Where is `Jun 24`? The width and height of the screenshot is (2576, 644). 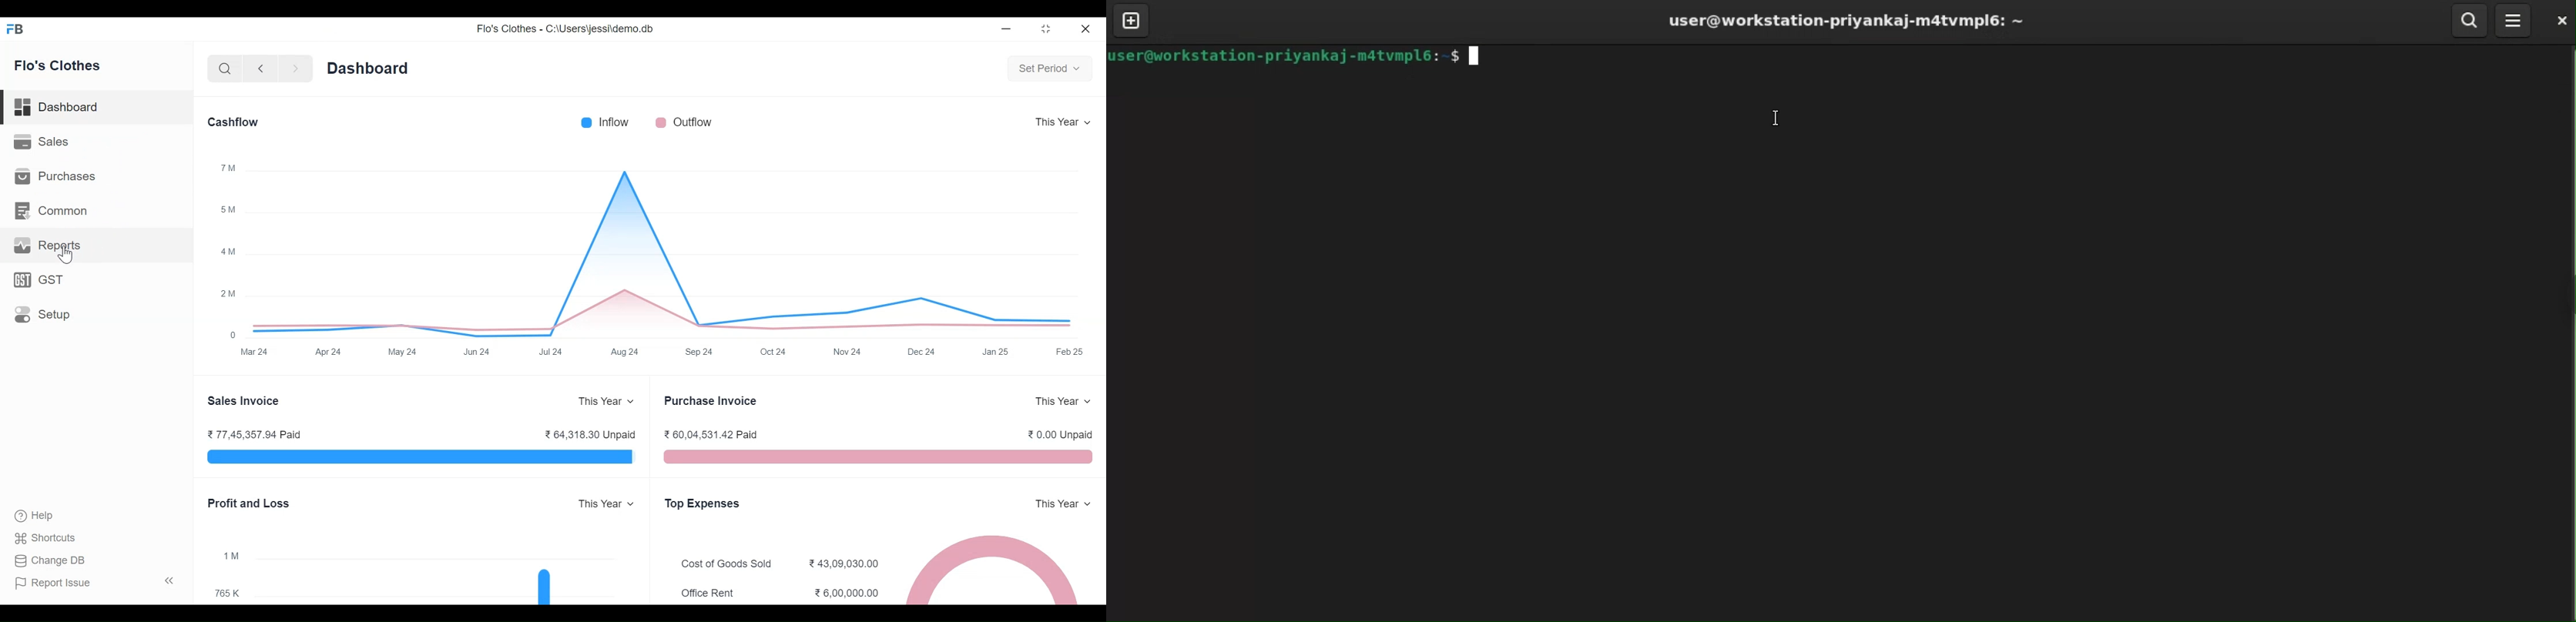
Jun 24 is located at coordinates (477, 352).